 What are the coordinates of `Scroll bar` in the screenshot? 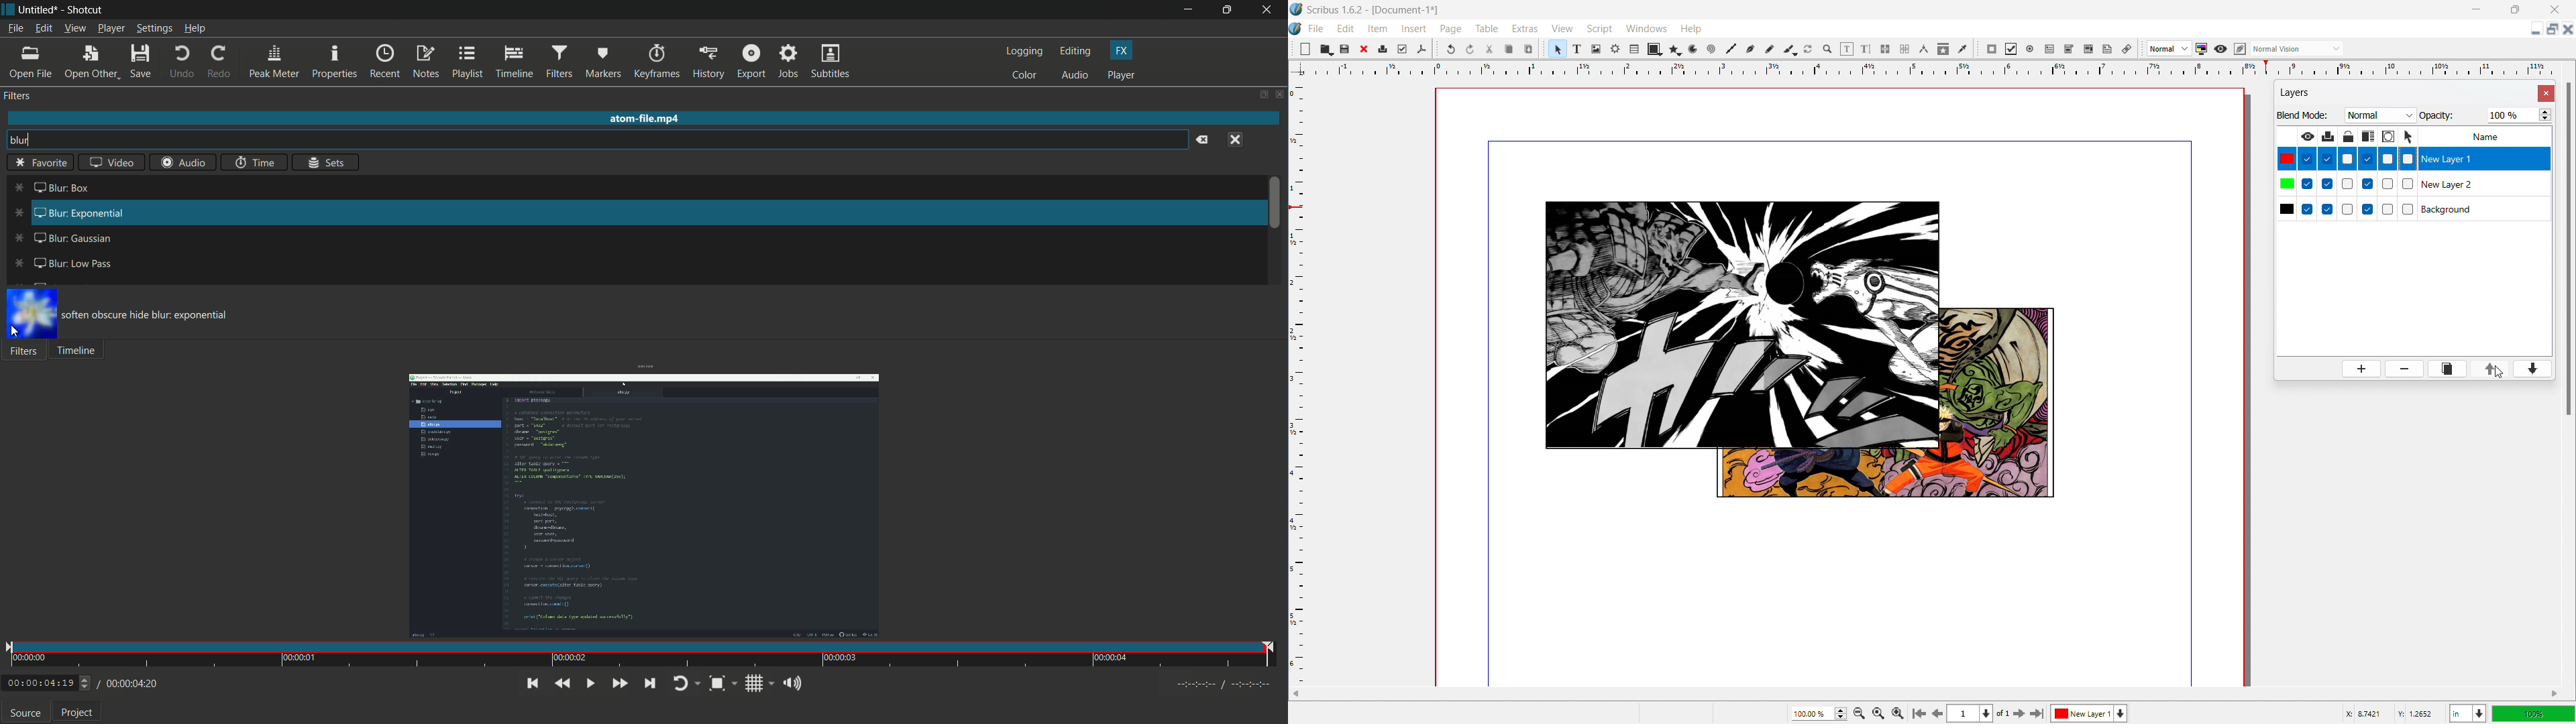 It's located at (1276, 208).